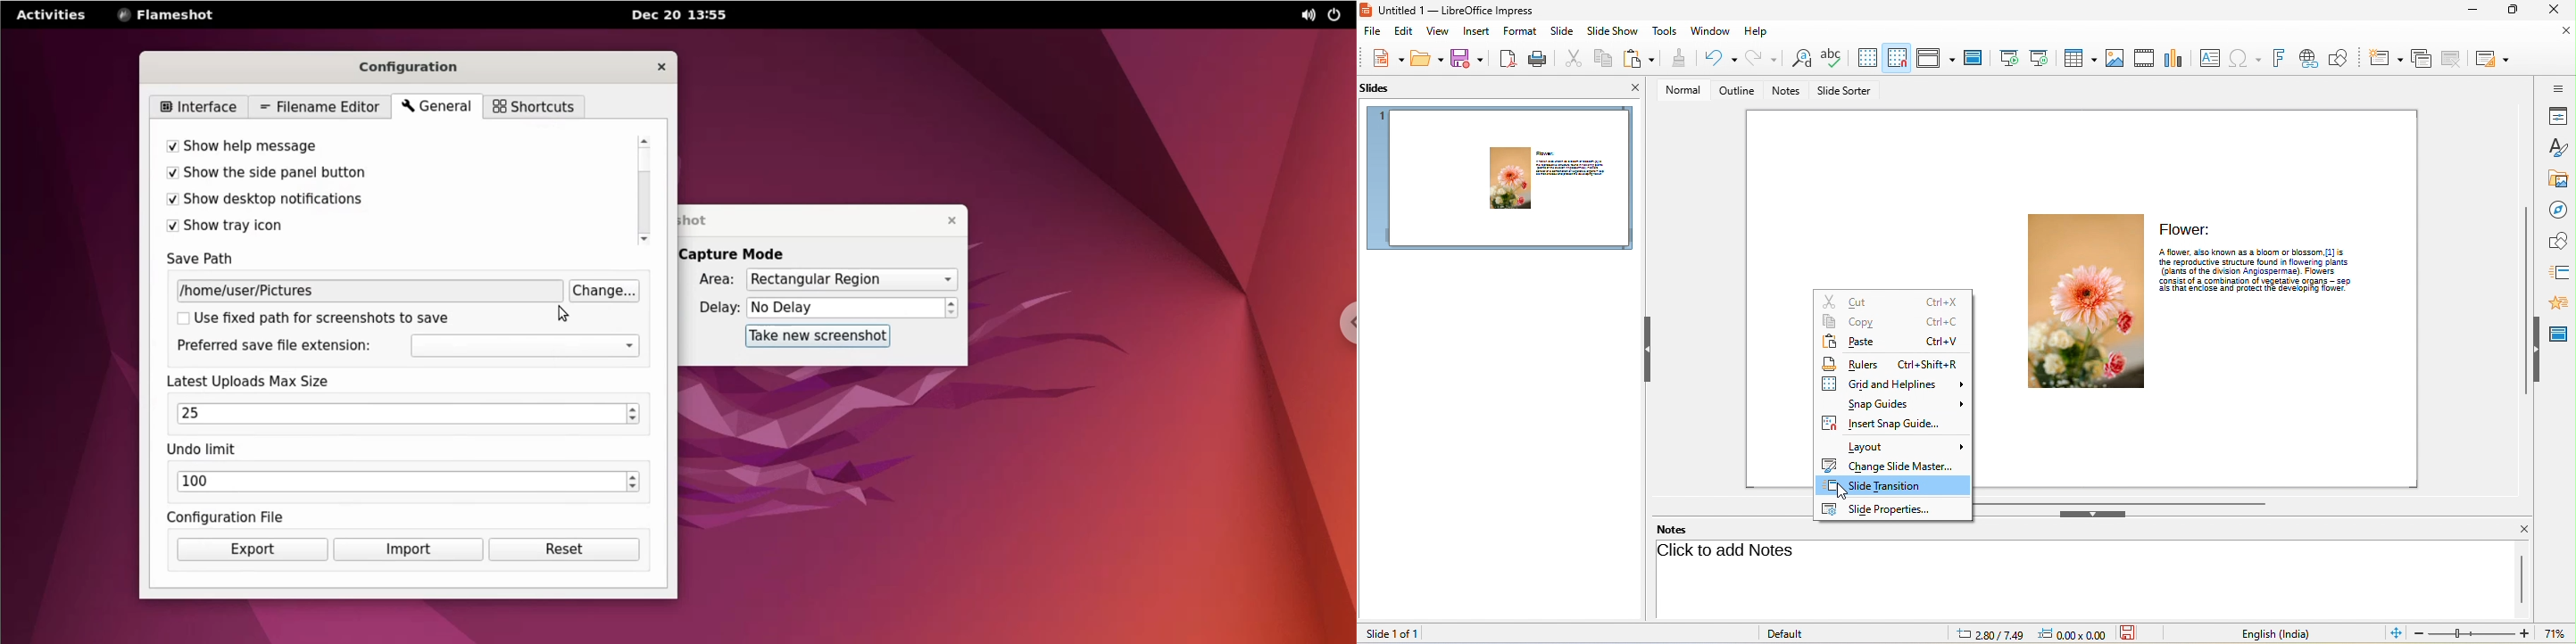 This screenshot has width=2576, height=644. I want to click on close, so click(652, 66).